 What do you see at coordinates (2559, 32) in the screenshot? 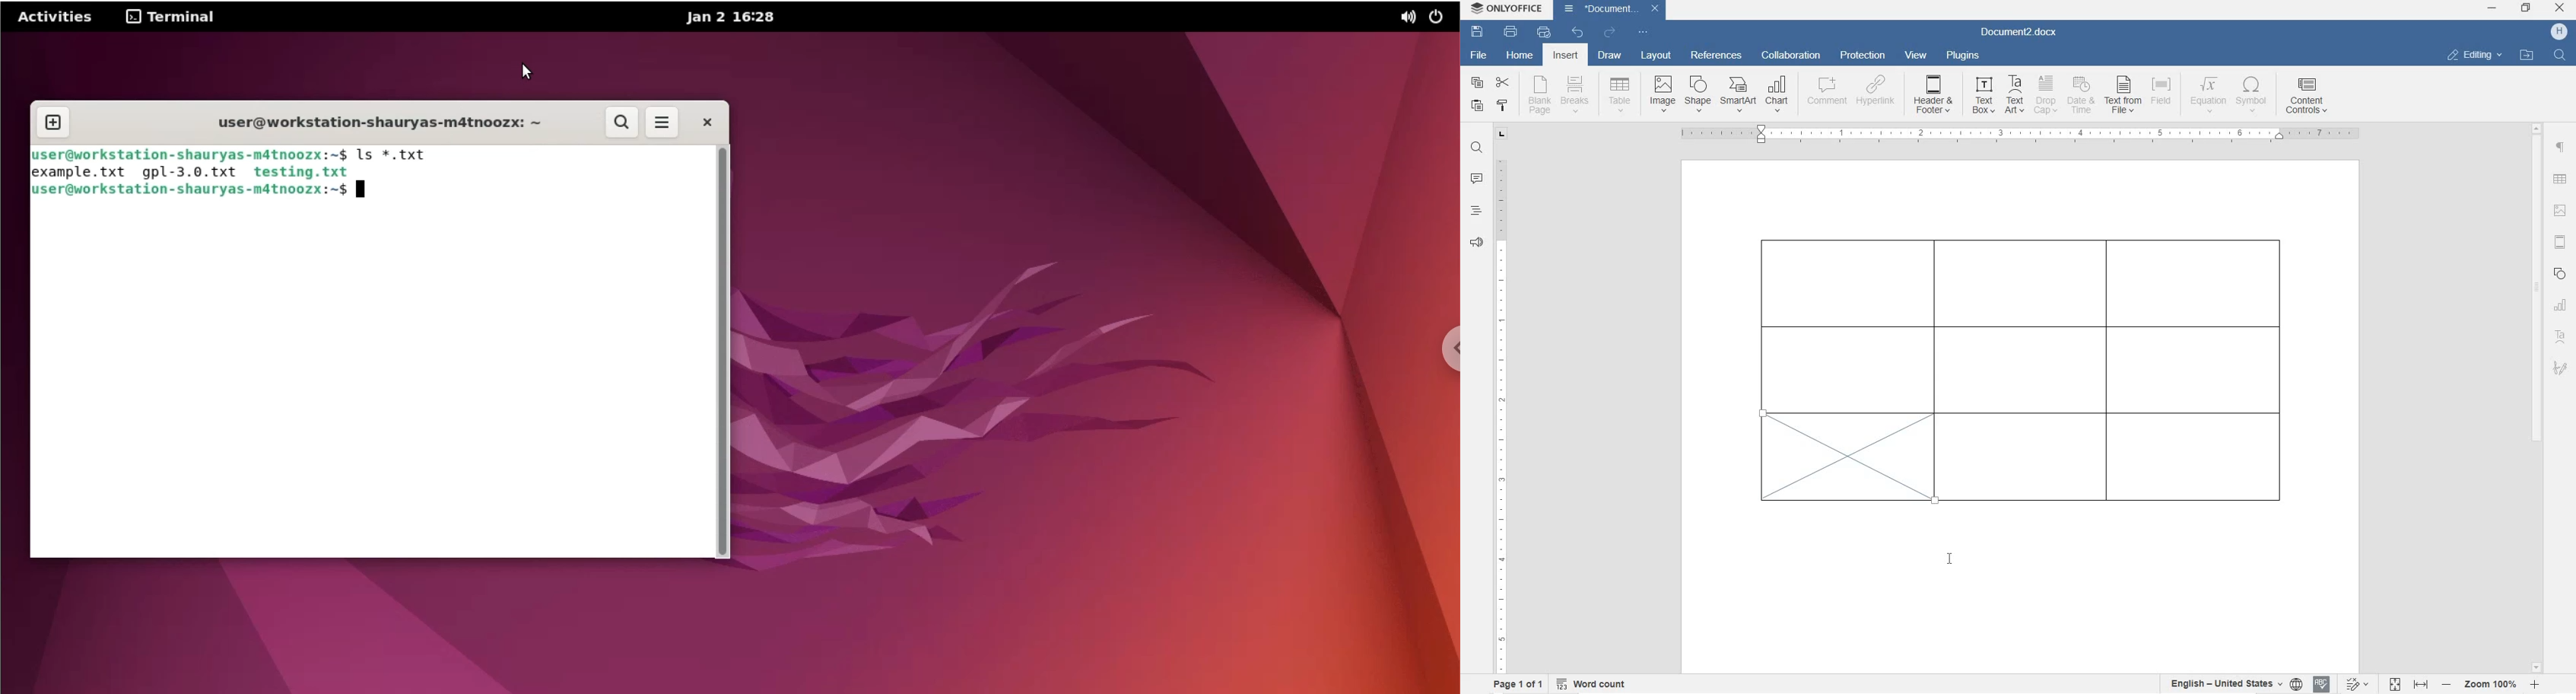
I see `HP` at bounding box center [2559, 32].